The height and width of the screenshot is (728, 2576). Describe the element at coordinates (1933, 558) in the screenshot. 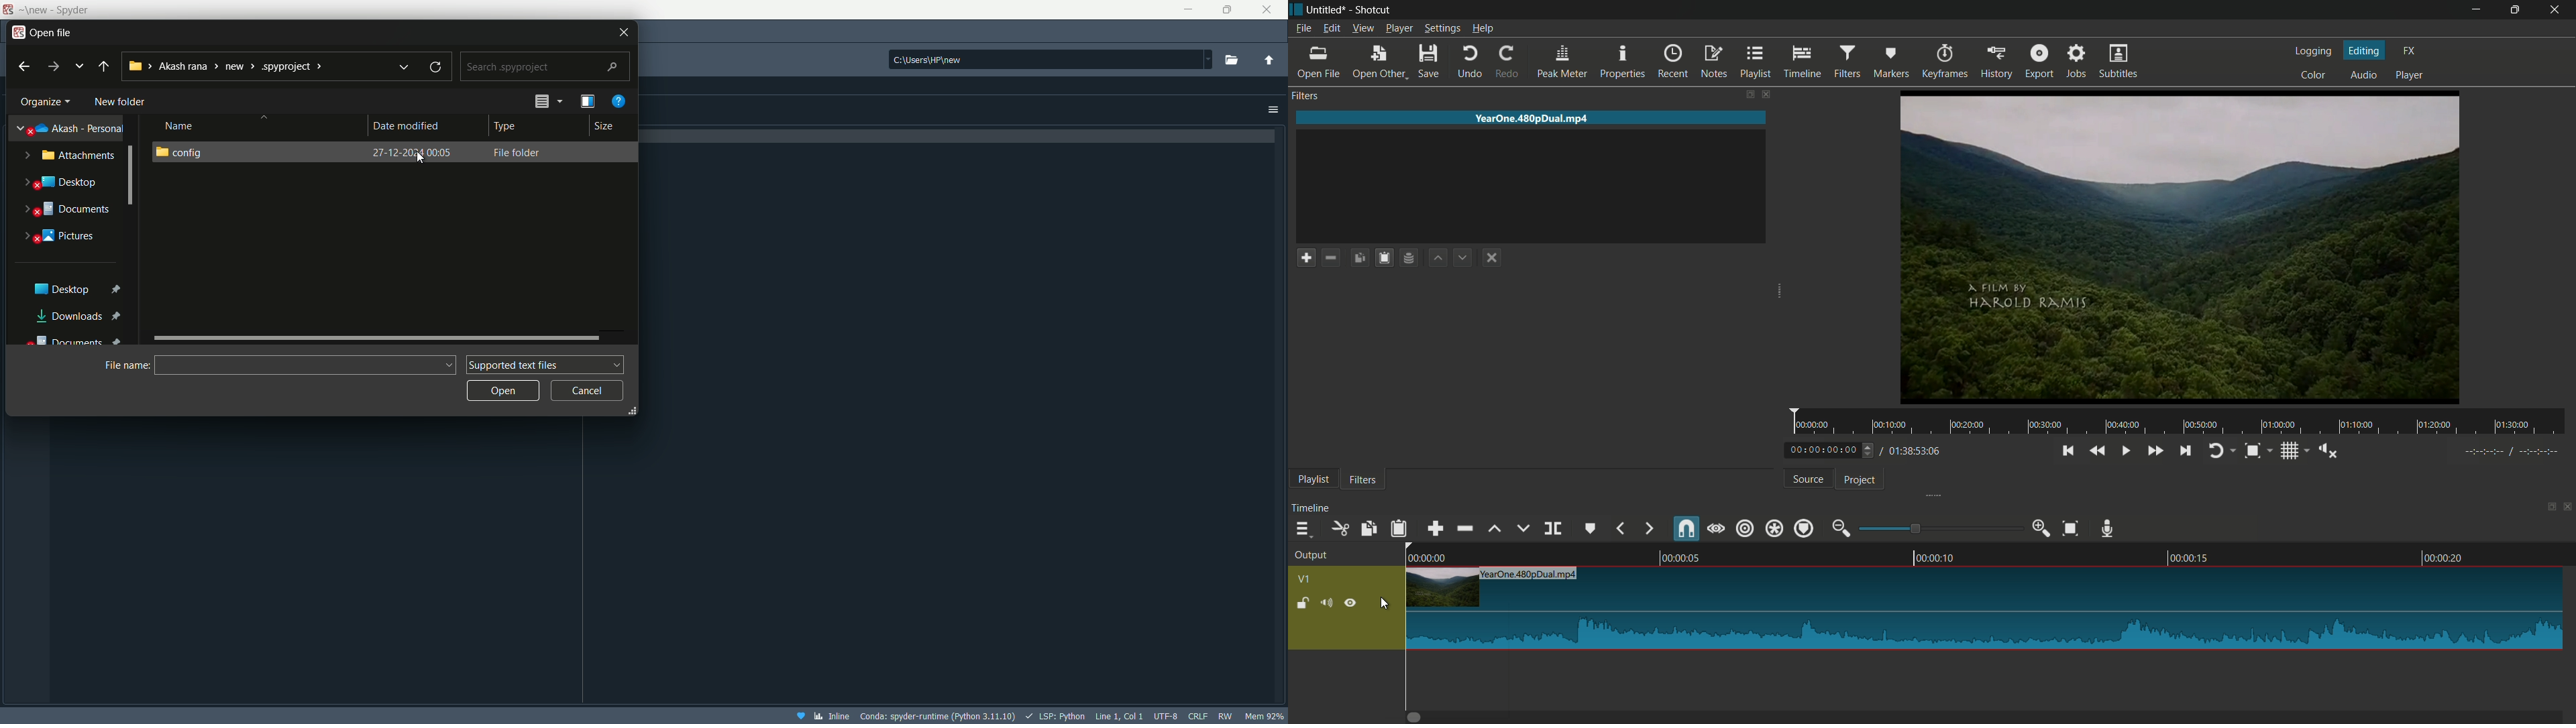

I see `timestamps` at that location.